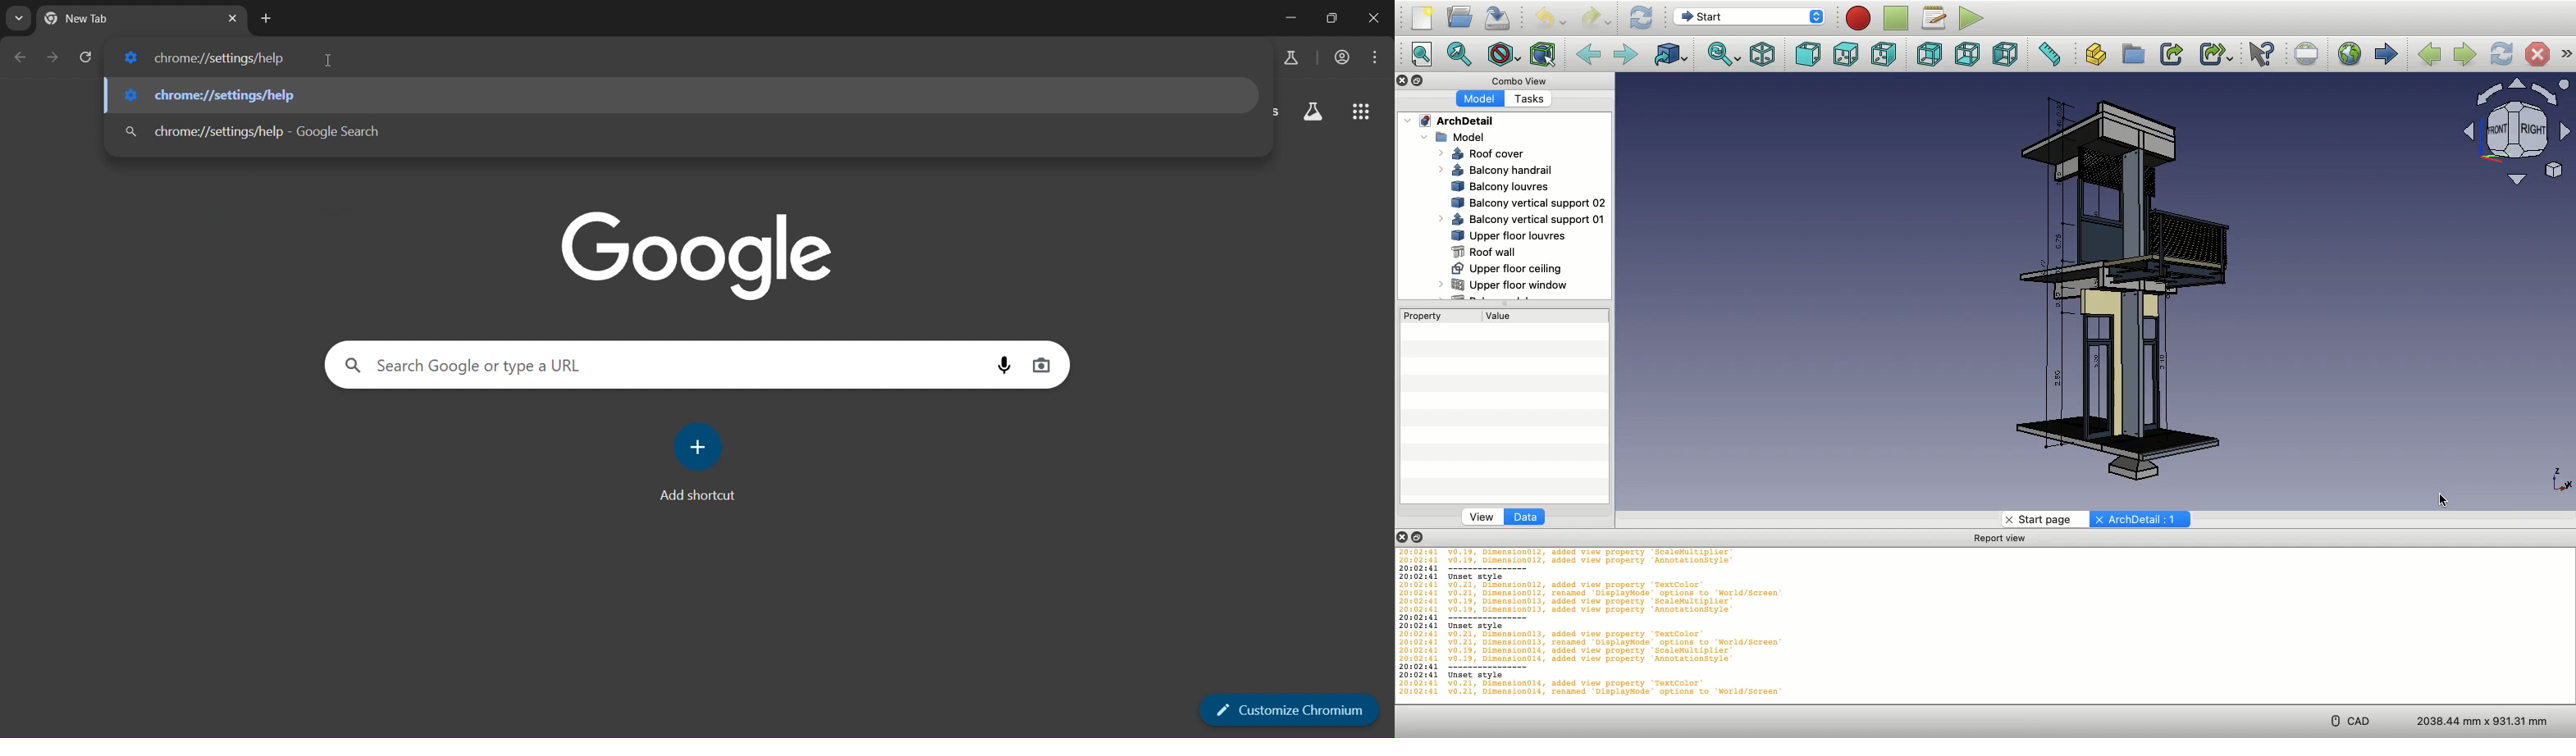 Image resolution: width=2576 pixels, height=756 pixels. Describe the element at coordinates (2096, 55) in the screenshot. I see `Create part` at that location.